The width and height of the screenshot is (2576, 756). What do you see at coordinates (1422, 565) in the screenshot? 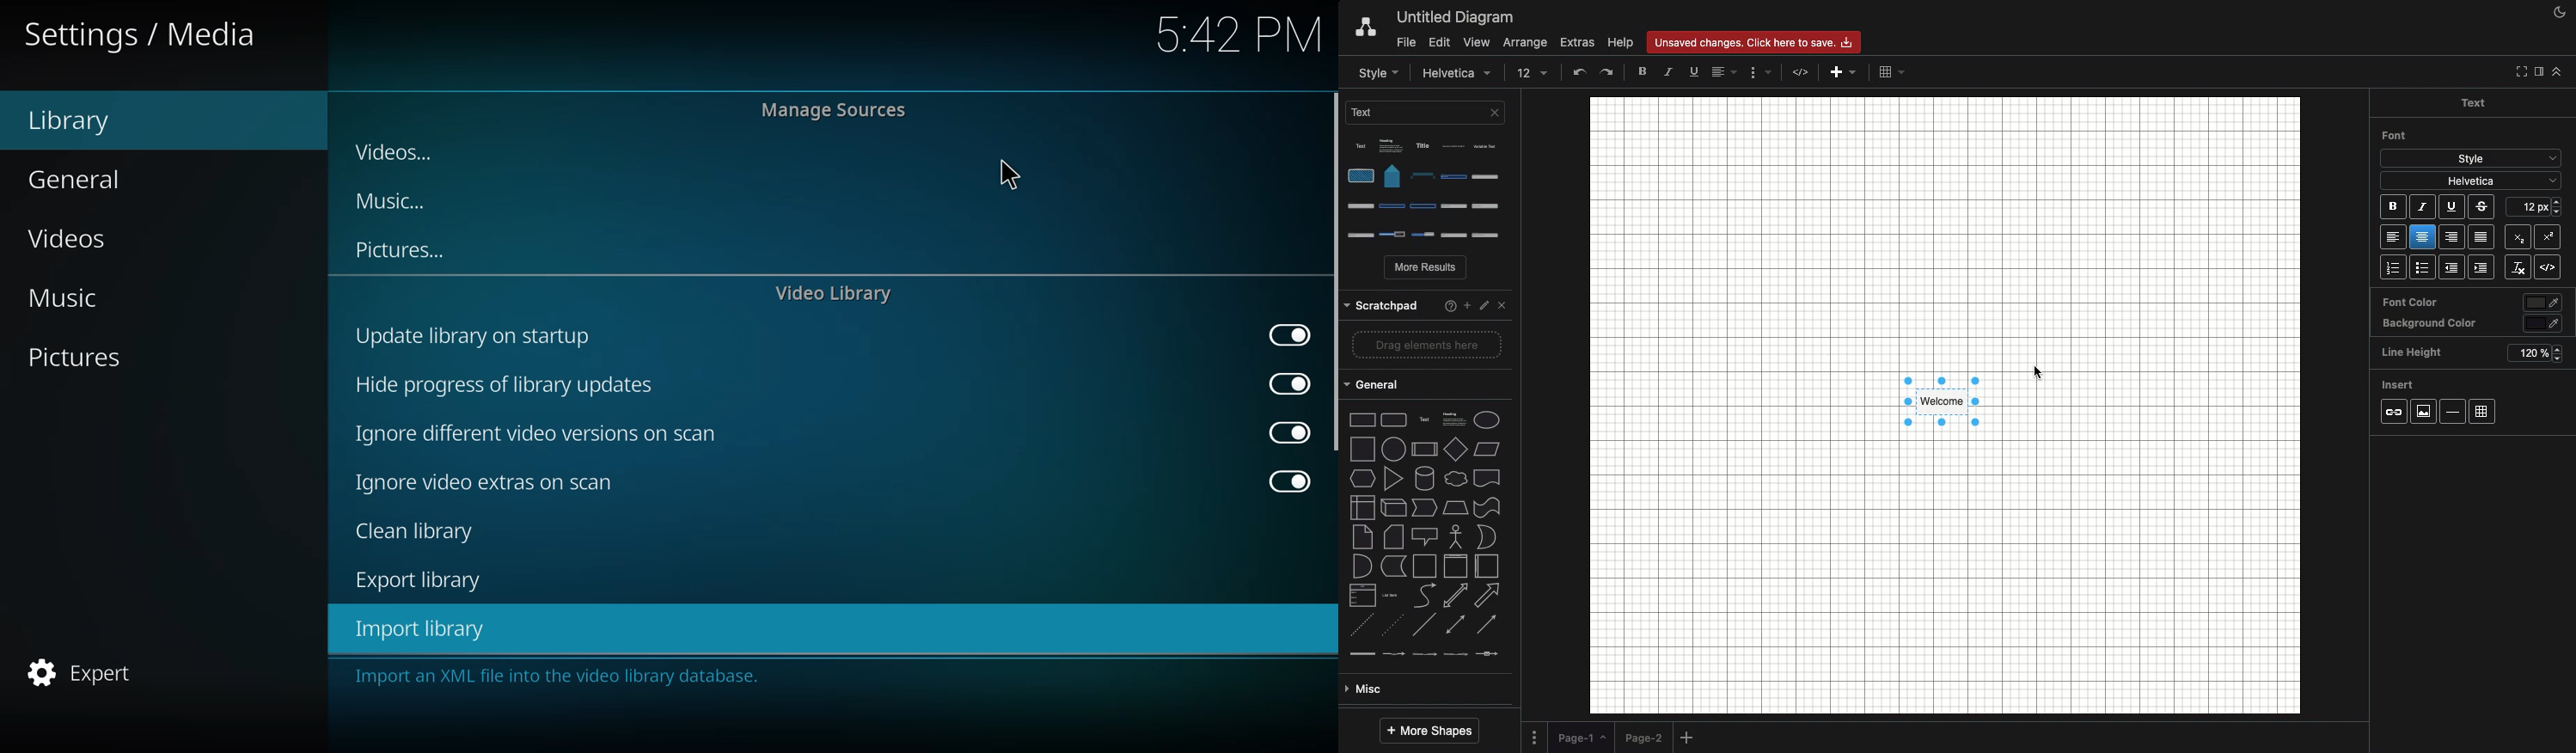
I see `Advanced` at bounding box center [1422, 565].